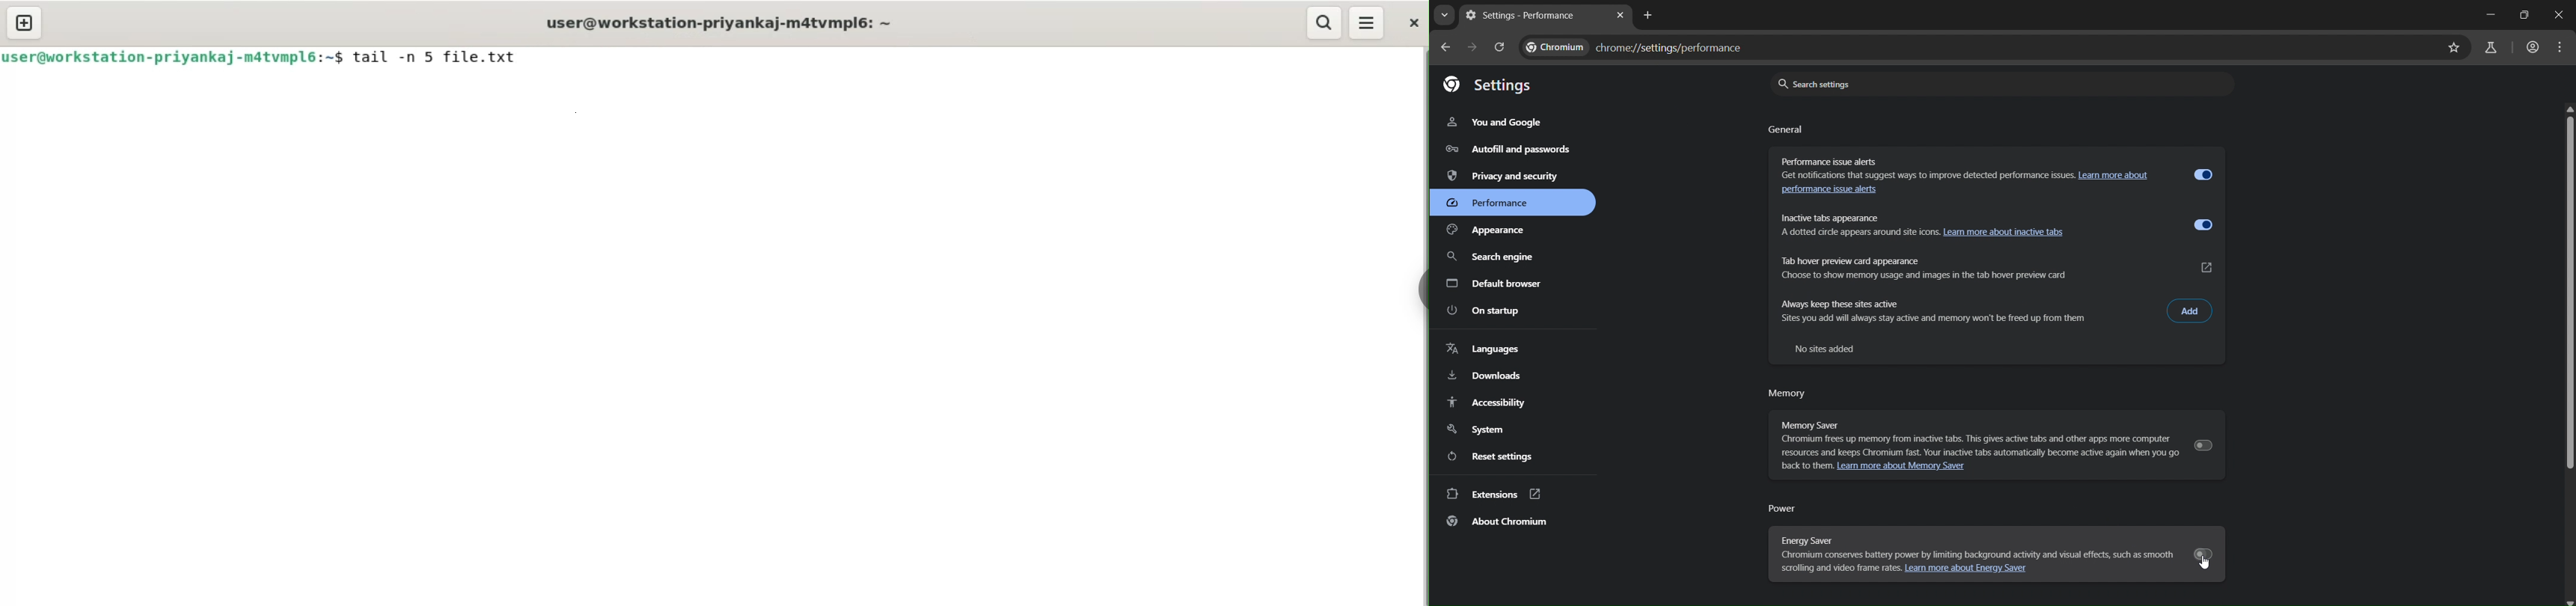  What do you see at coordinates (1500, 48) in the screenshot?
I see `reload page` at bounding box center [1500, 48].